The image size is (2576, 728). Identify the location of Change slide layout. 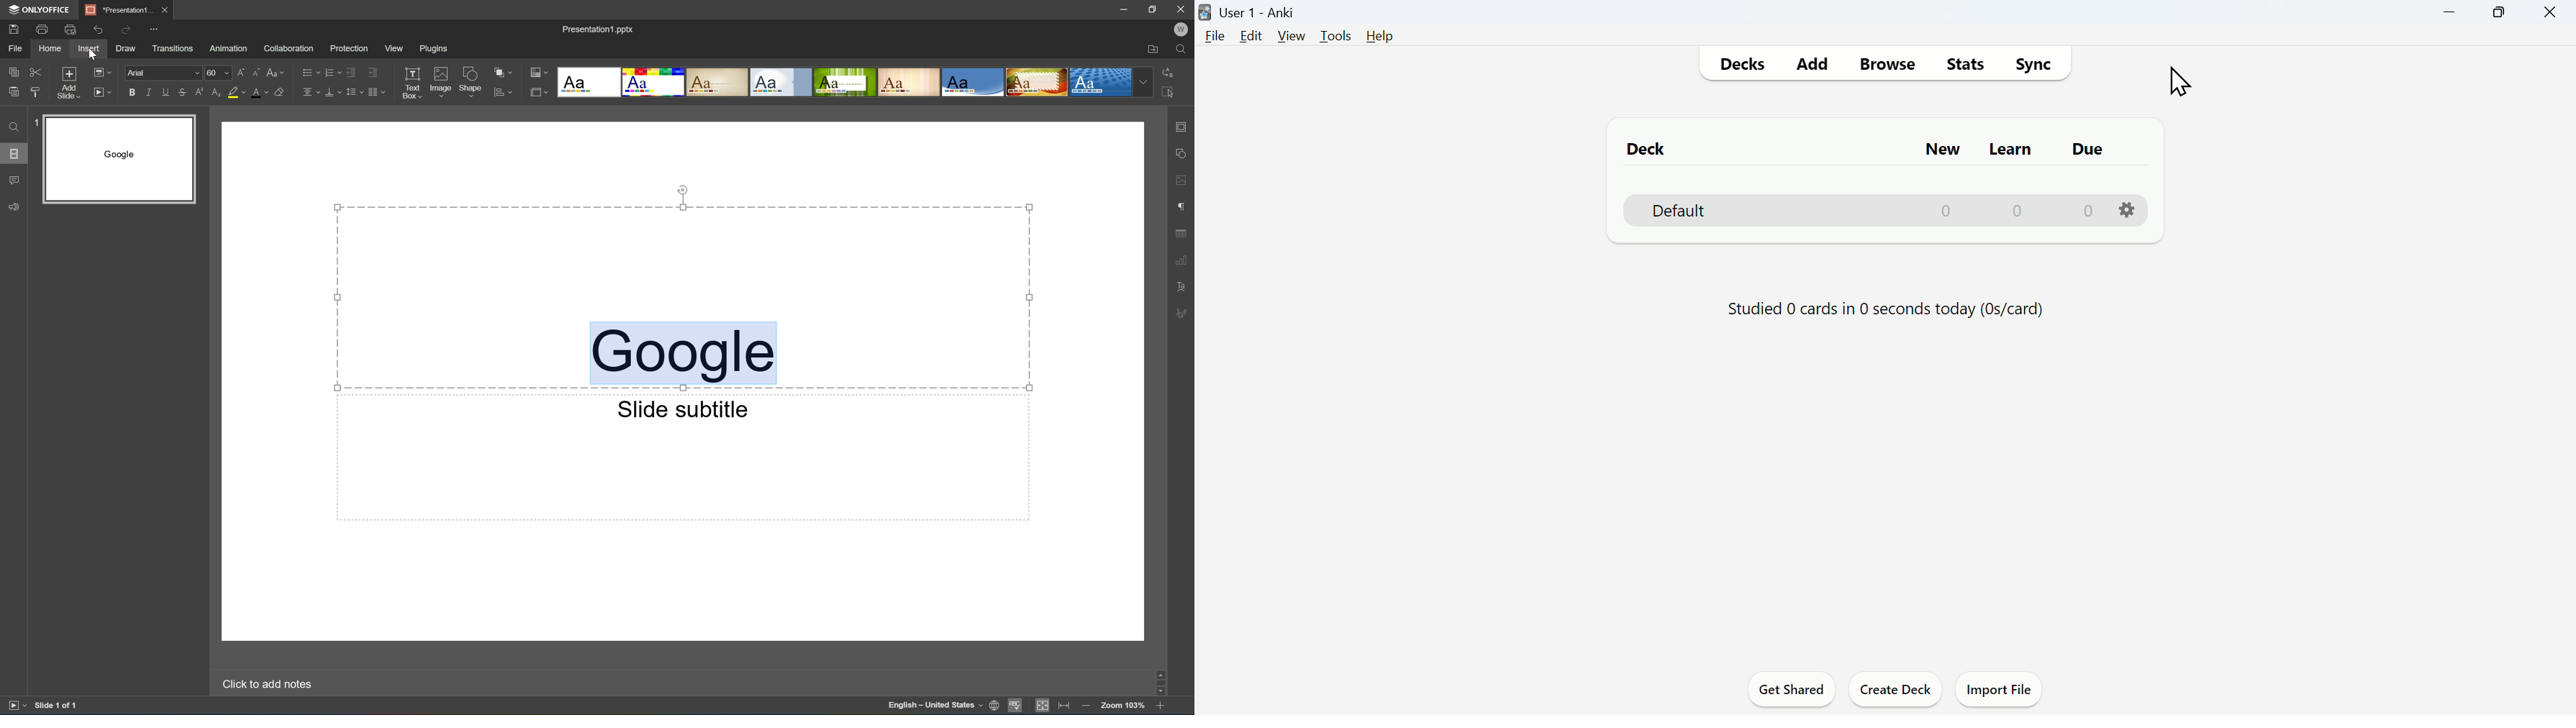
(103, 73).